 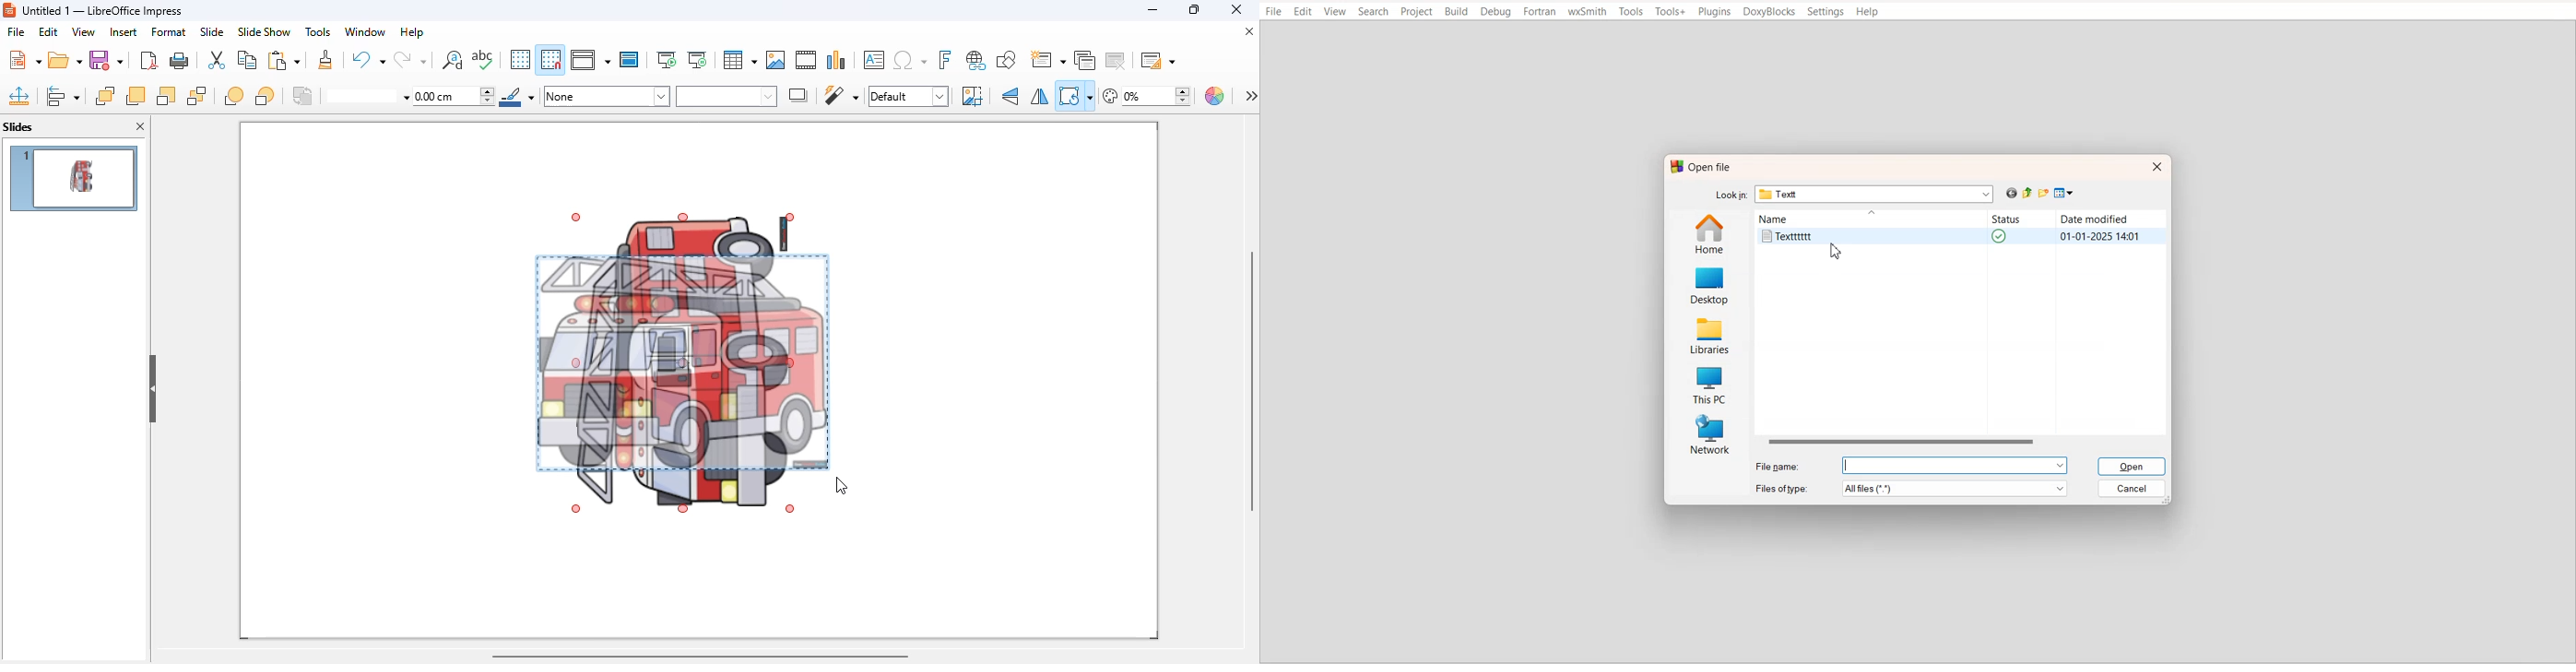 What do you see at coordinates (910, 60) in the screenshot?
I see `insert special characters` at bounding box center [910, 60].